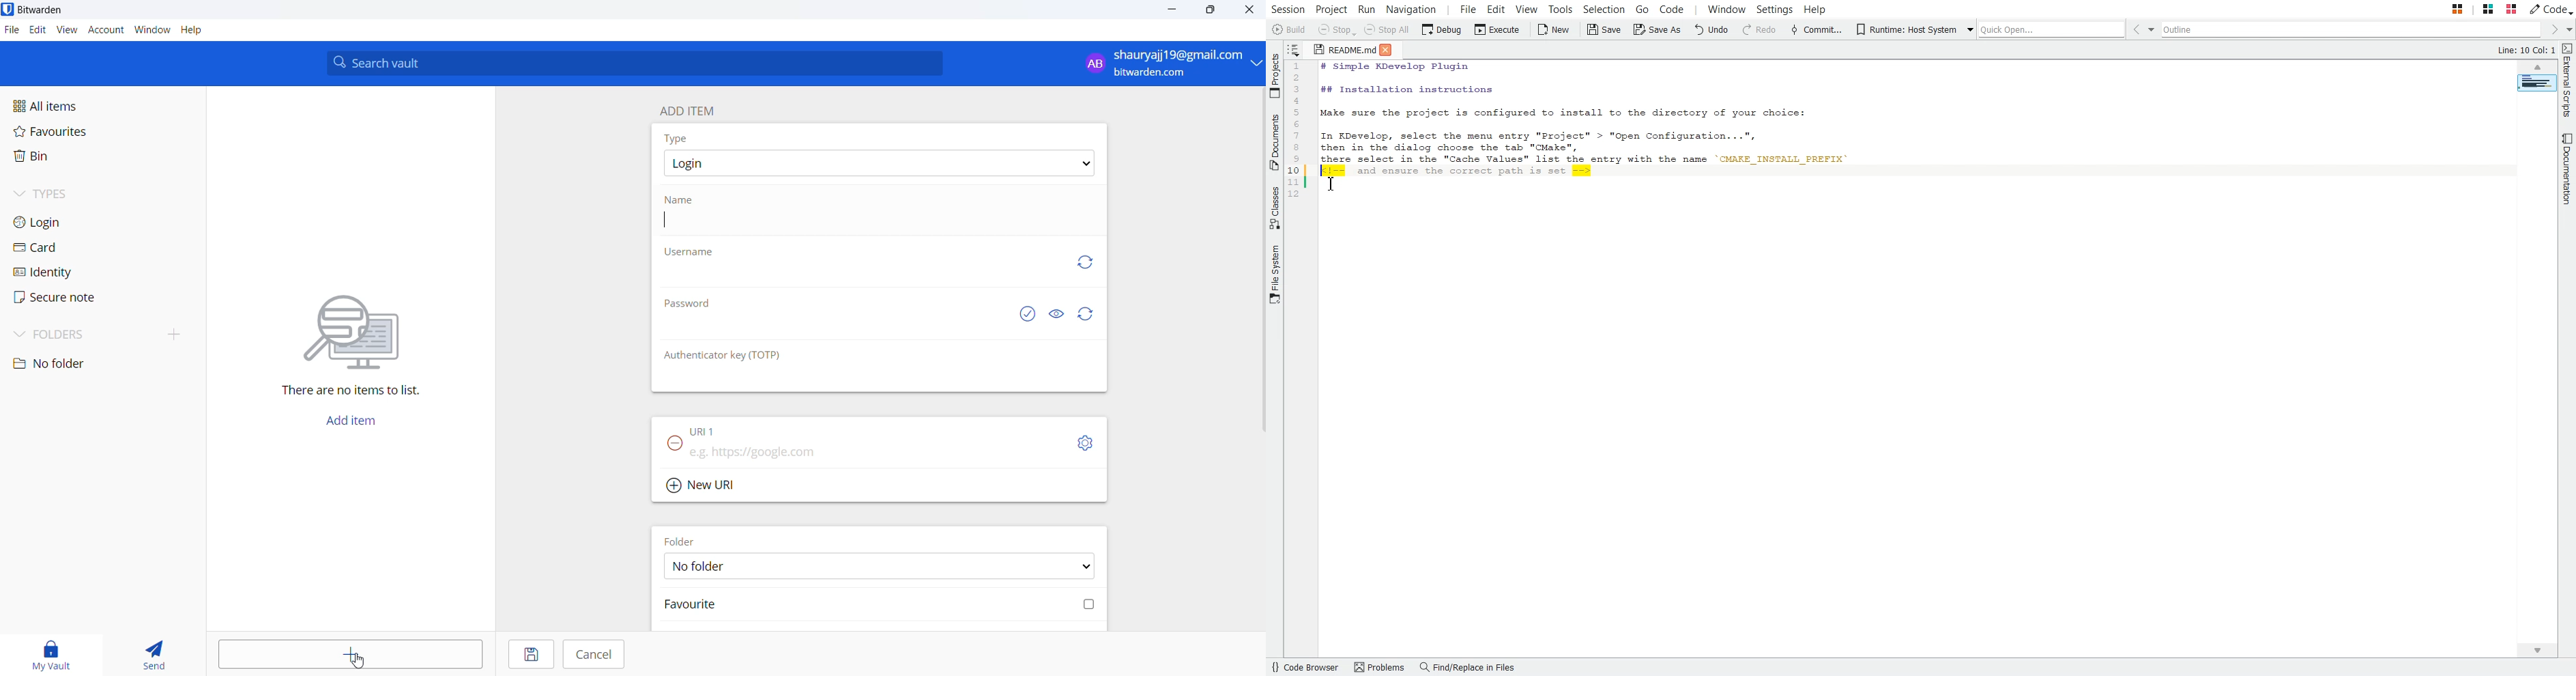 Image resolution: width=2576 pixels, height=700 pixels. Describe the element at coordinates (2536, 83) in the screenshot. I see `Page Overview` at that location.